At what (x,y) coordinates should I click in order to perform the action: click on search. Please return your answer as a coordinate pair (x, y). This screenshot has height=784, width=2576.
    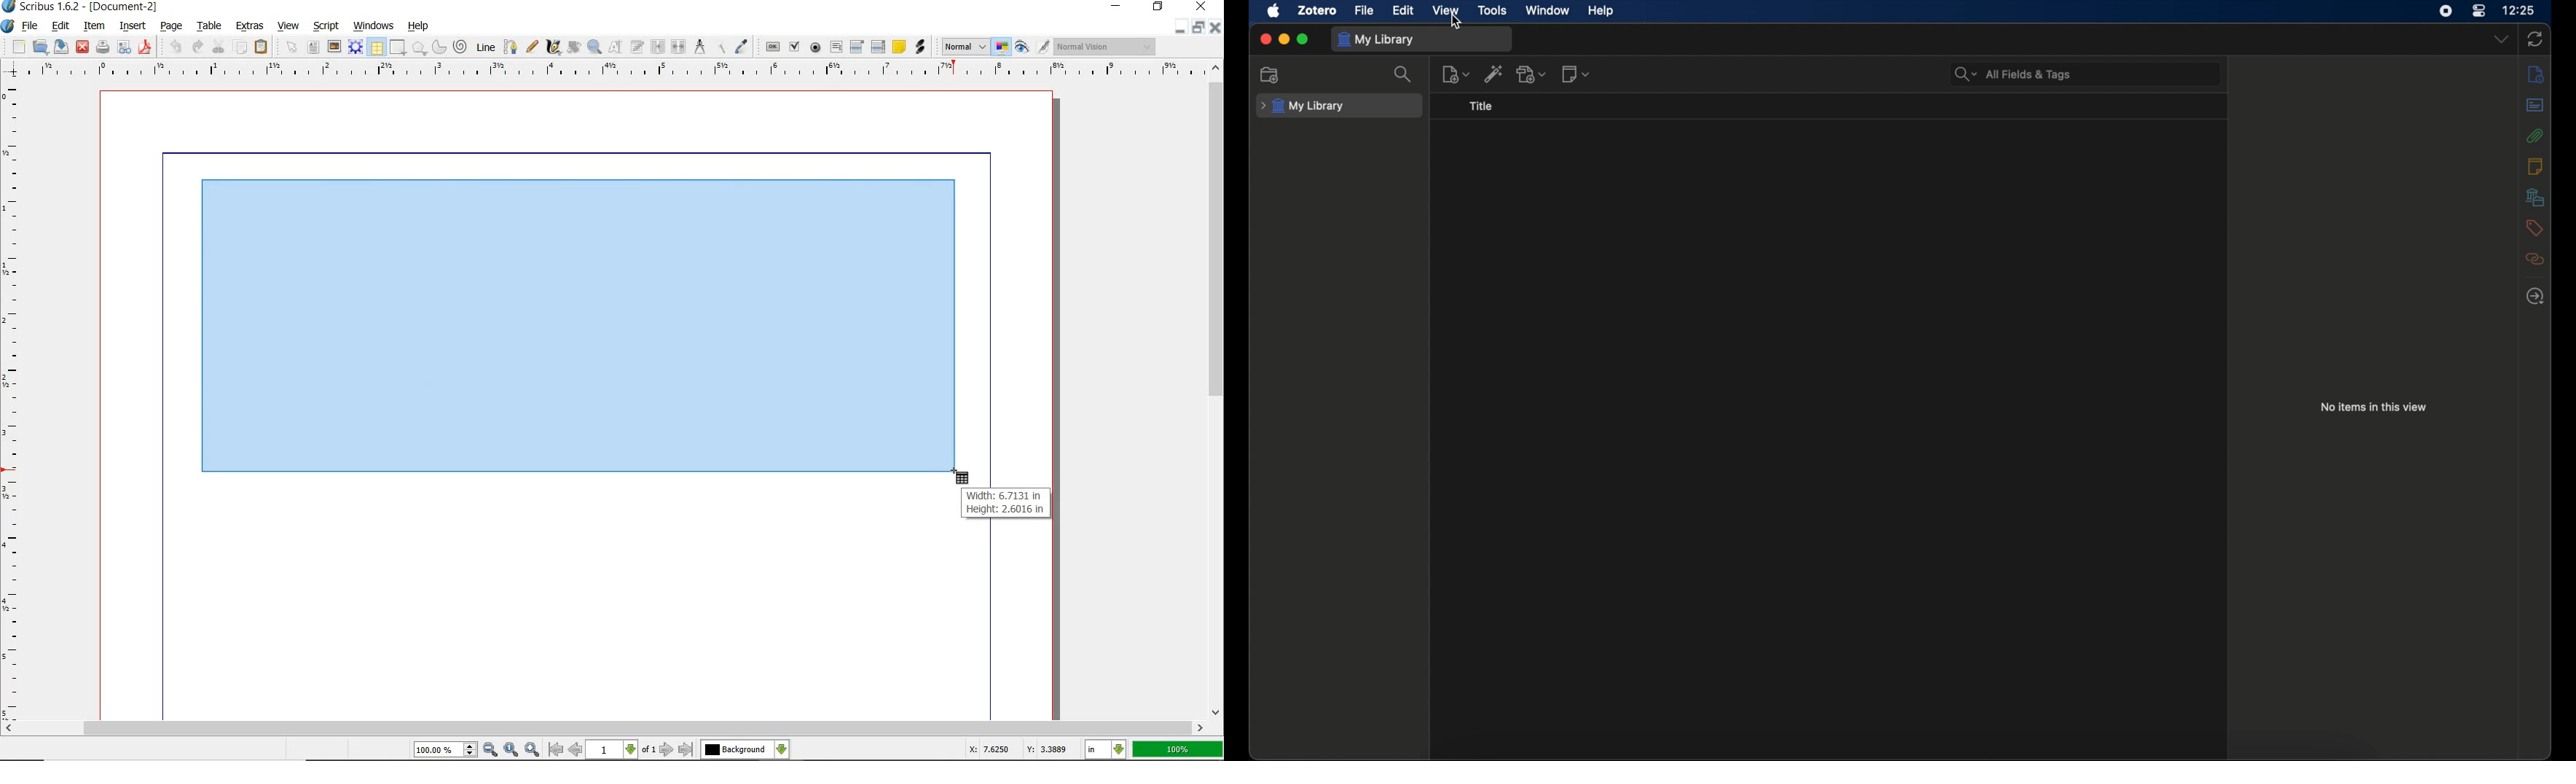
    Looking at the image, I should click on (1402, 75).